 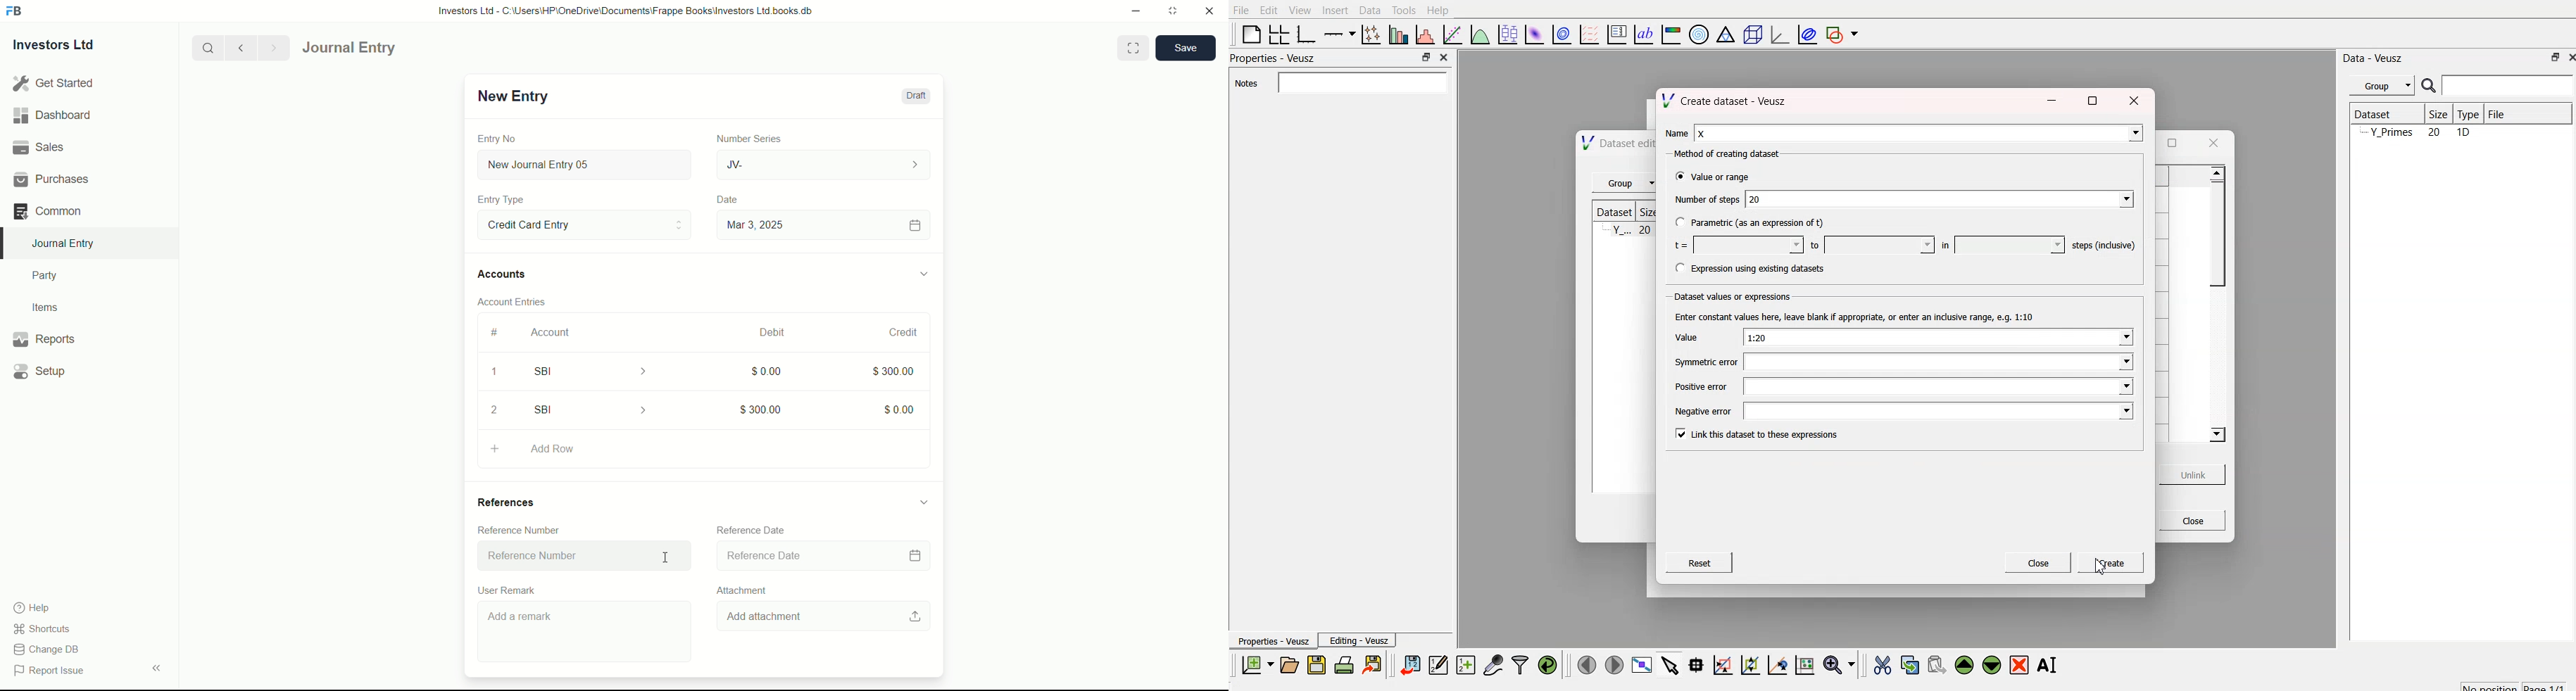 What do you see at coordinates (1403, 9) in the screenshot?
I see `Tools` at bounding box center [1403, 9].